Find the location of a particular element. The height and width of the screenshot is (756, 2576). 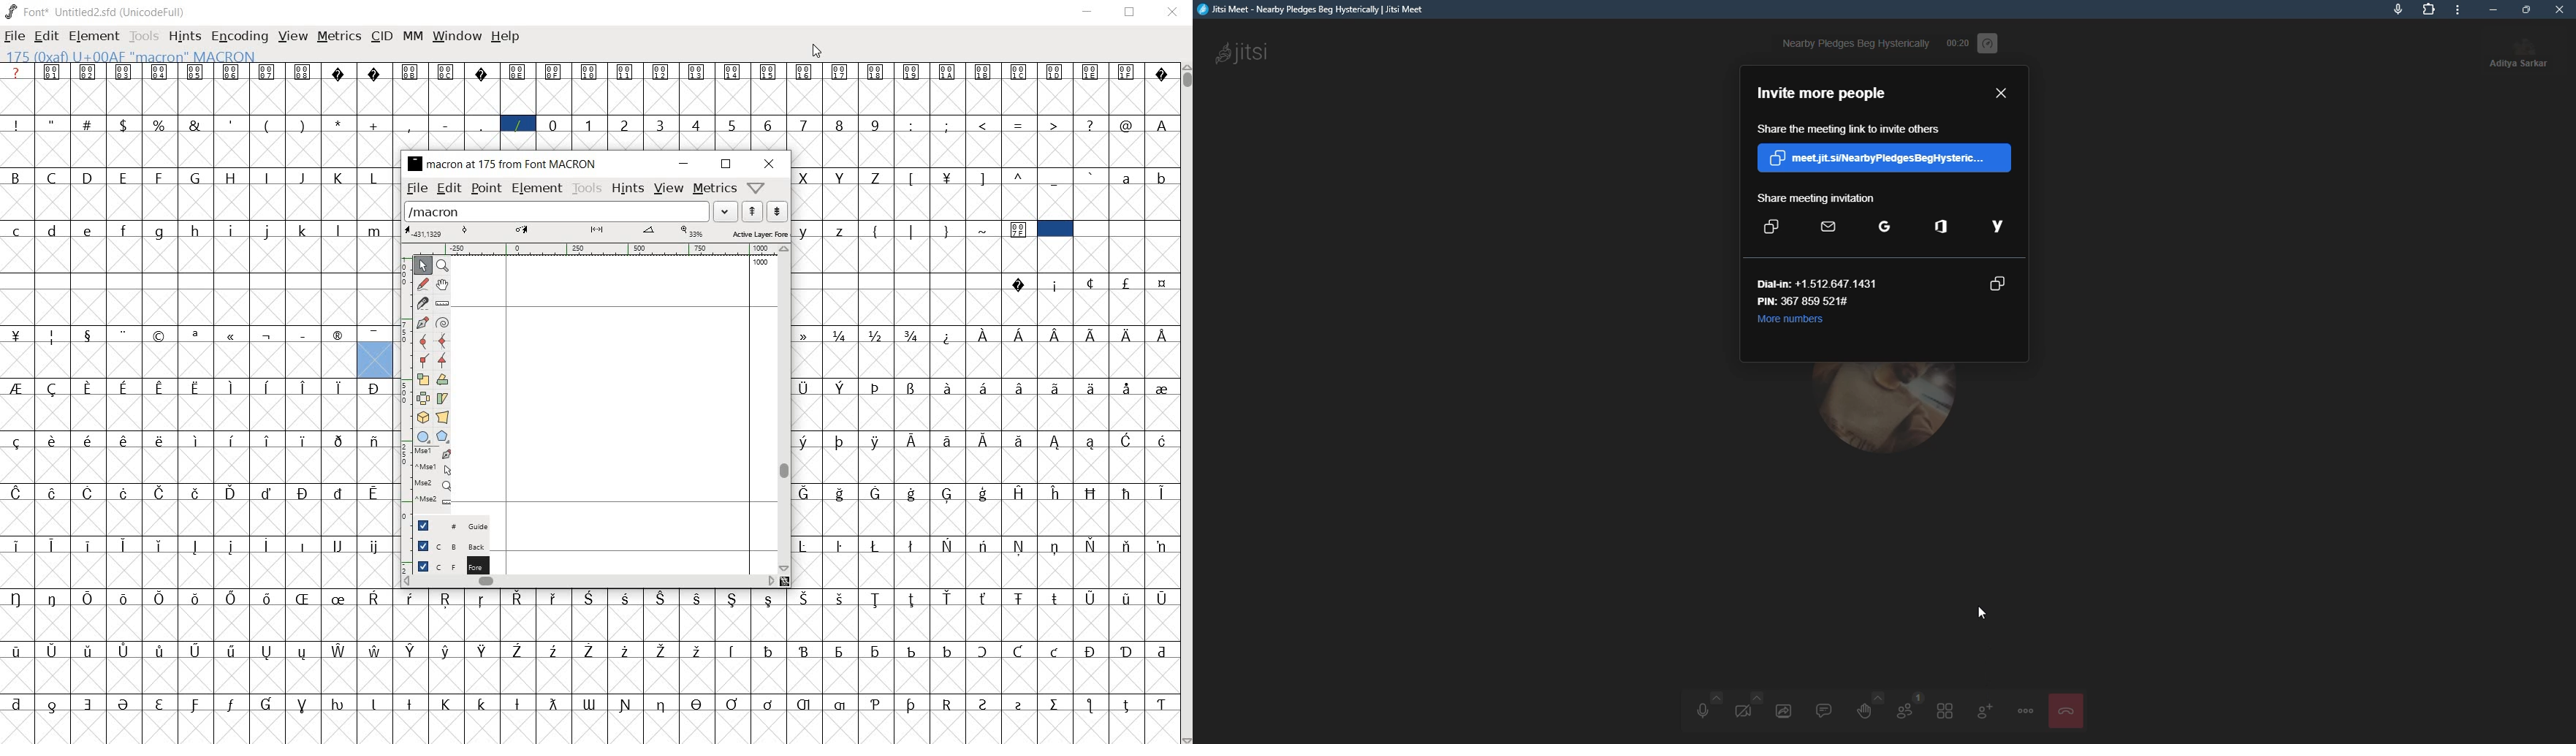

Symbol is located at coordinates (340, 493).